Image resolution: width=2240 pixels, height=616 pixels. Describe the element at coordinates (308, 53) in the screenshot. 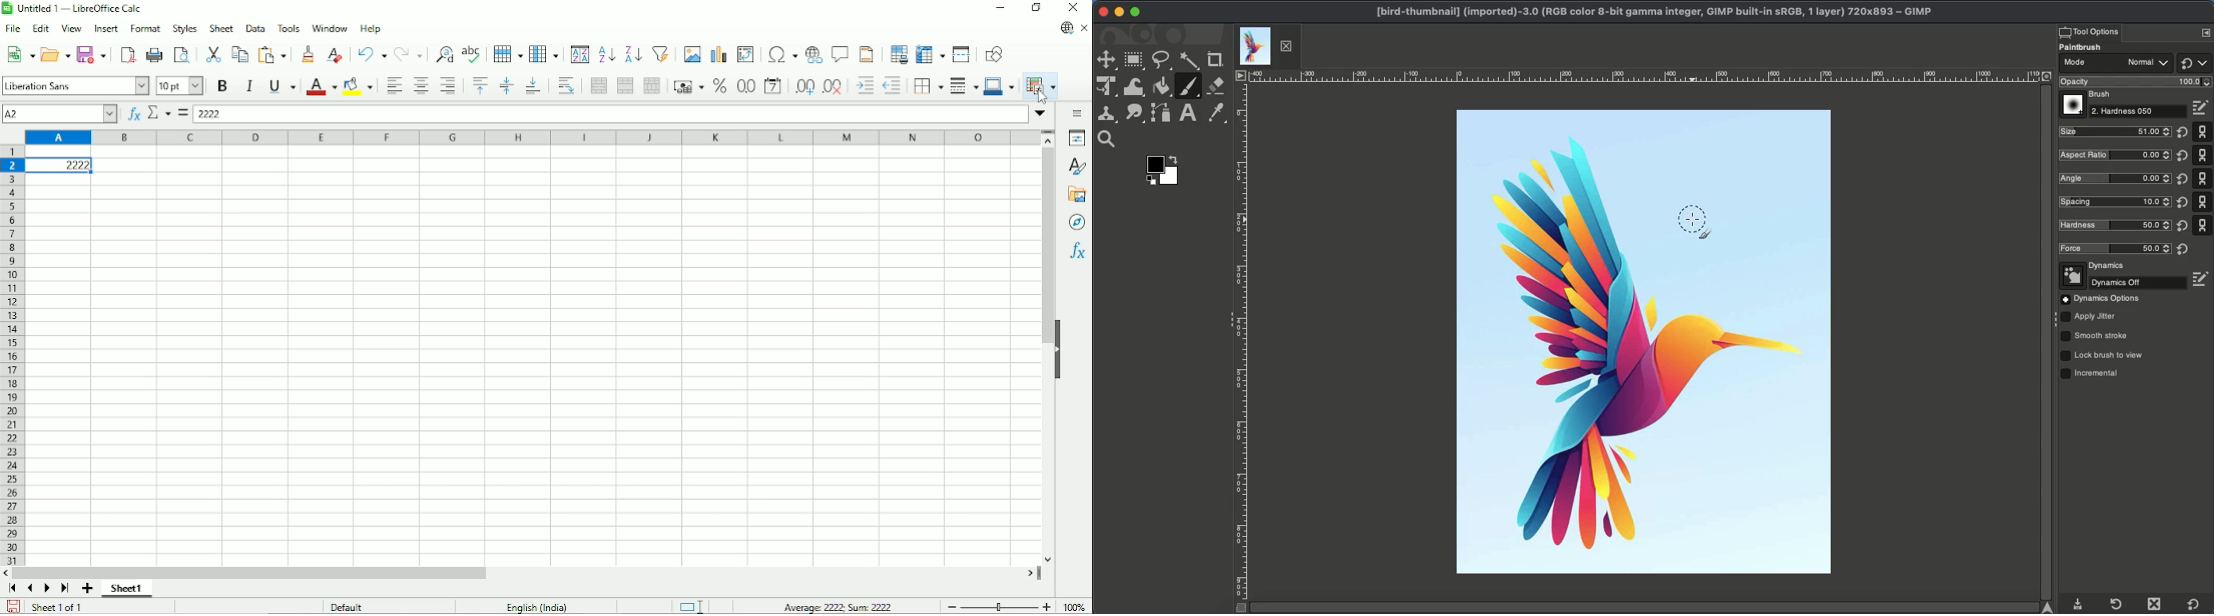

I see `Clone formatting` at that location.